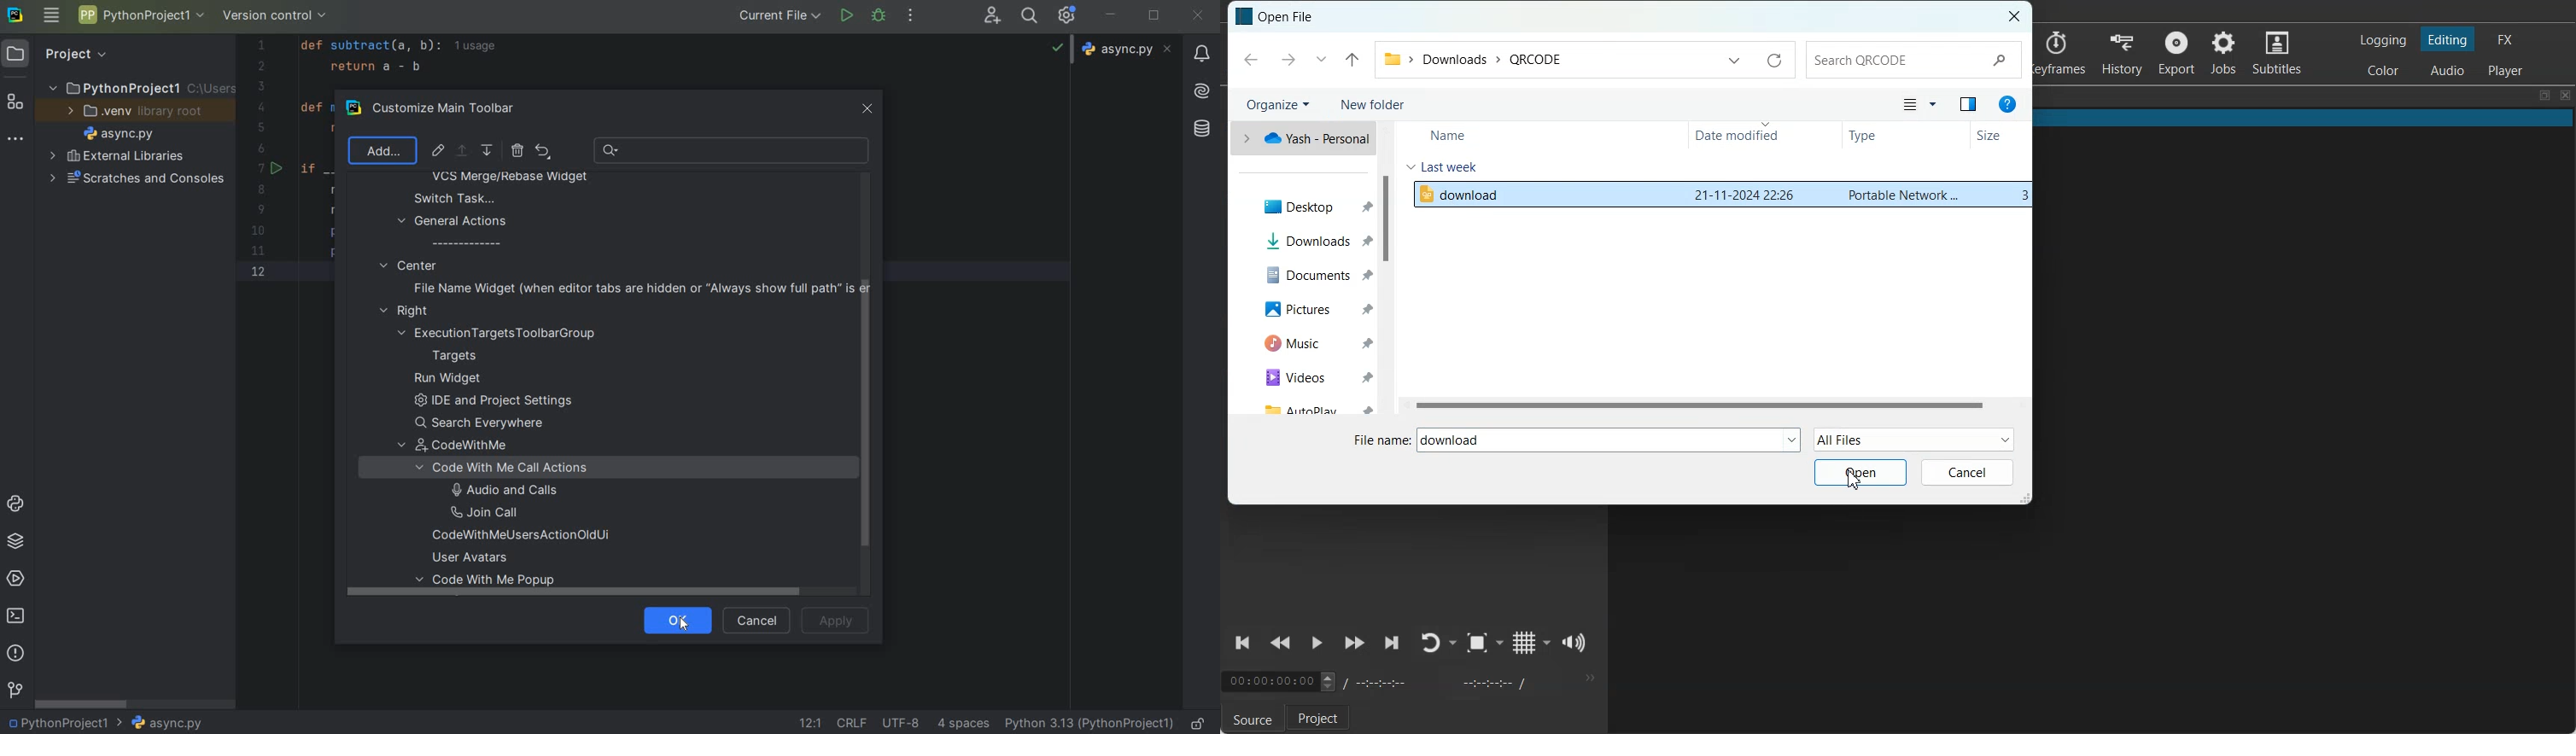 The image size is (2576, 756). I want to click on File Name, so click(1380, 440).